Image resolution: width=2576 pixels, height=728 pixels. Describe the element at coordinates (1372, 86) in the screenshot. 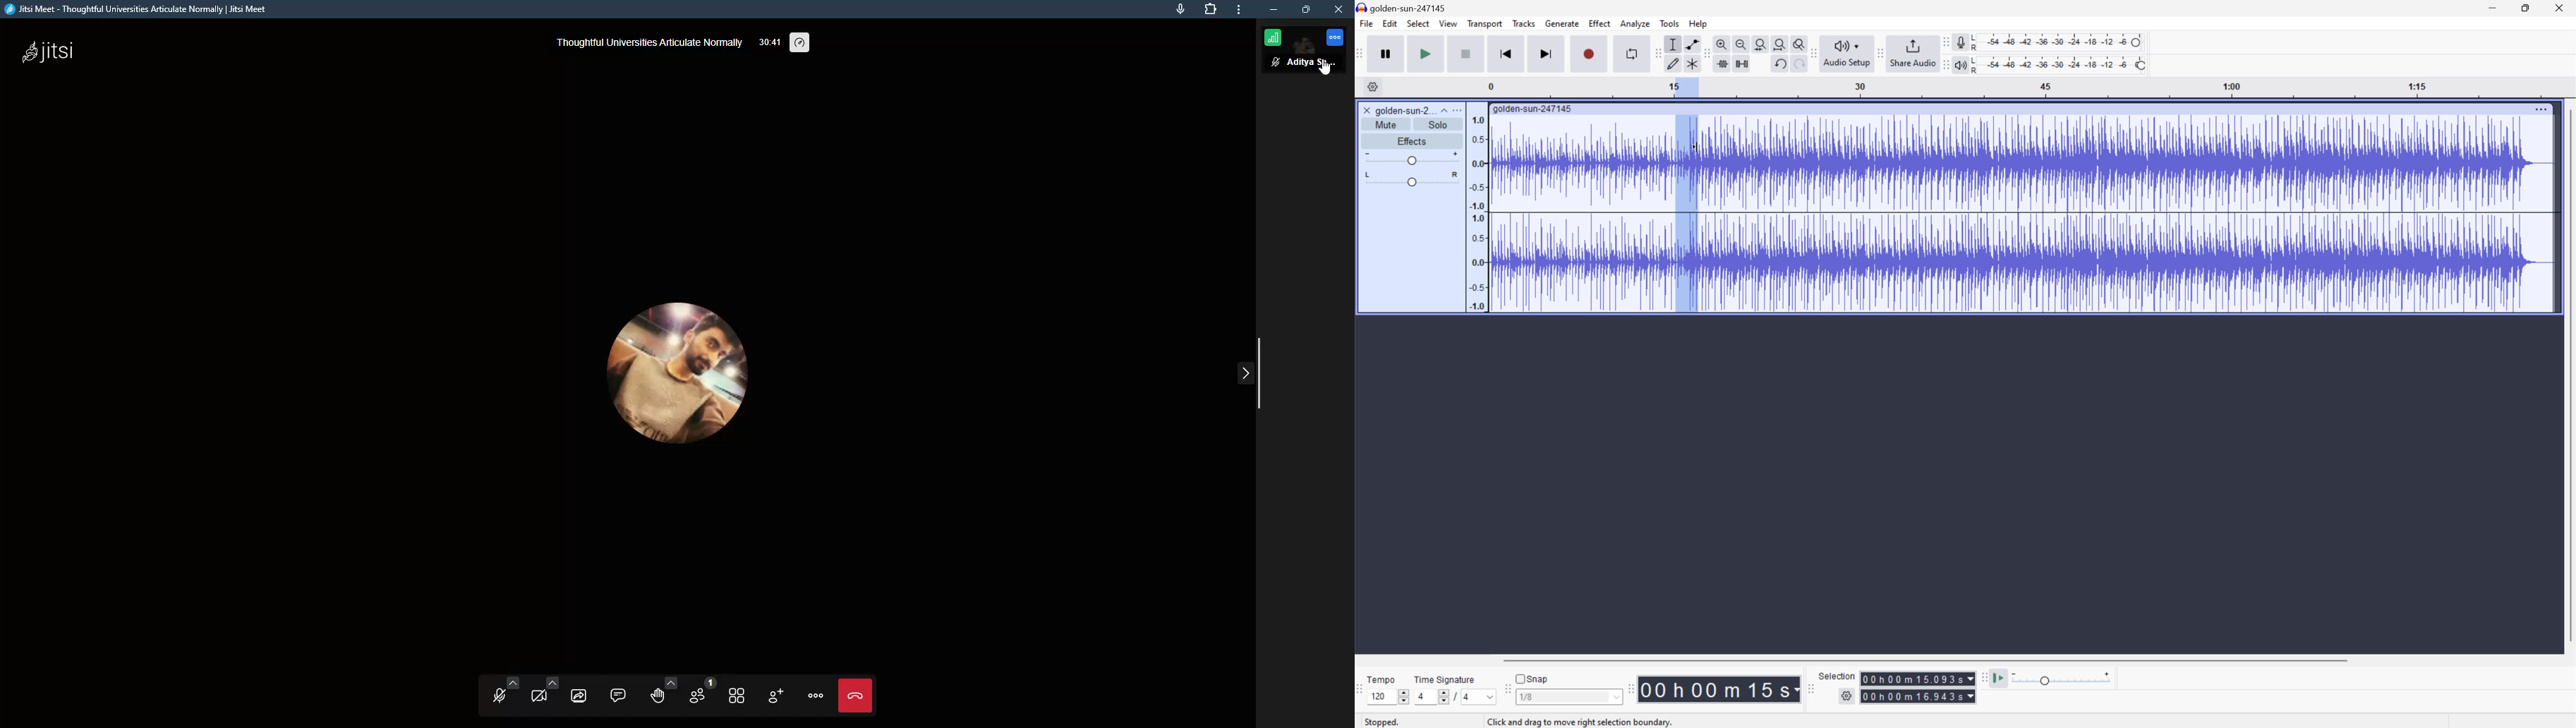

I see `settings` at that location.